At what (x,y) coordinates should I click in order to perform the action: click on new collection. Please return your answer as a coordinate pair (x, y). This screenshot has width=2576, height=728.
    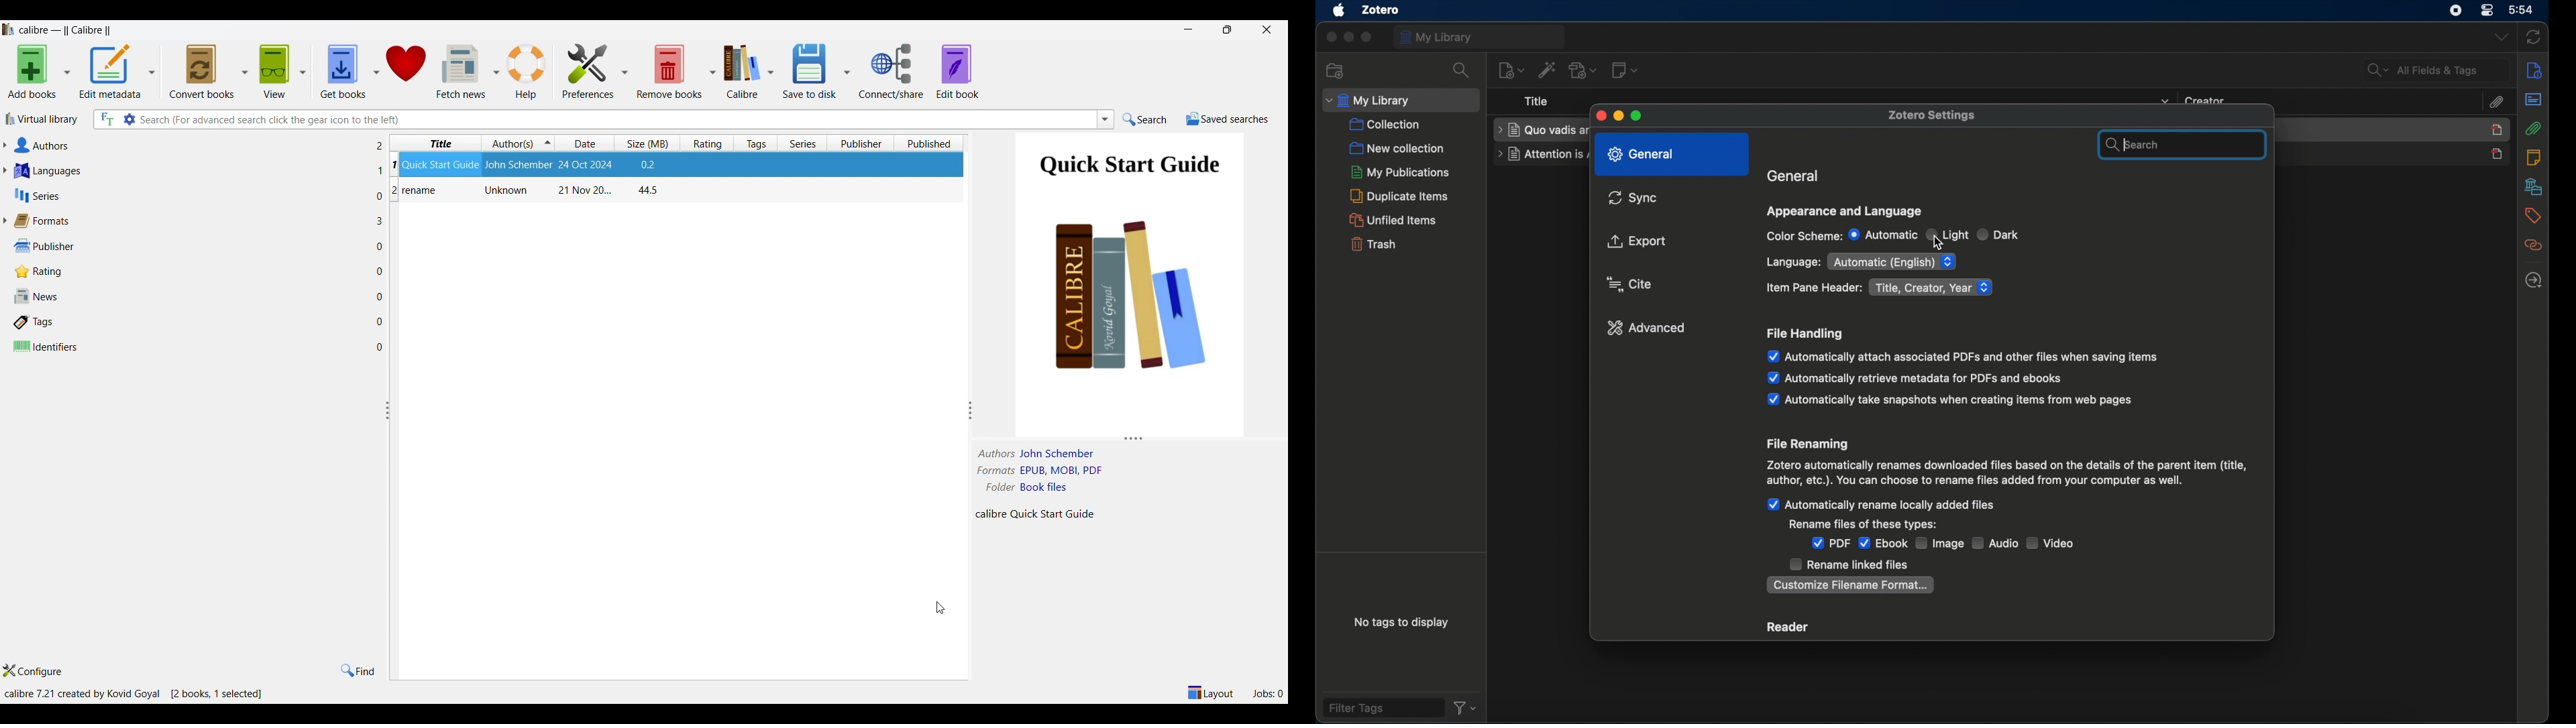
    Looking at the image, I should click on (1400, 149).